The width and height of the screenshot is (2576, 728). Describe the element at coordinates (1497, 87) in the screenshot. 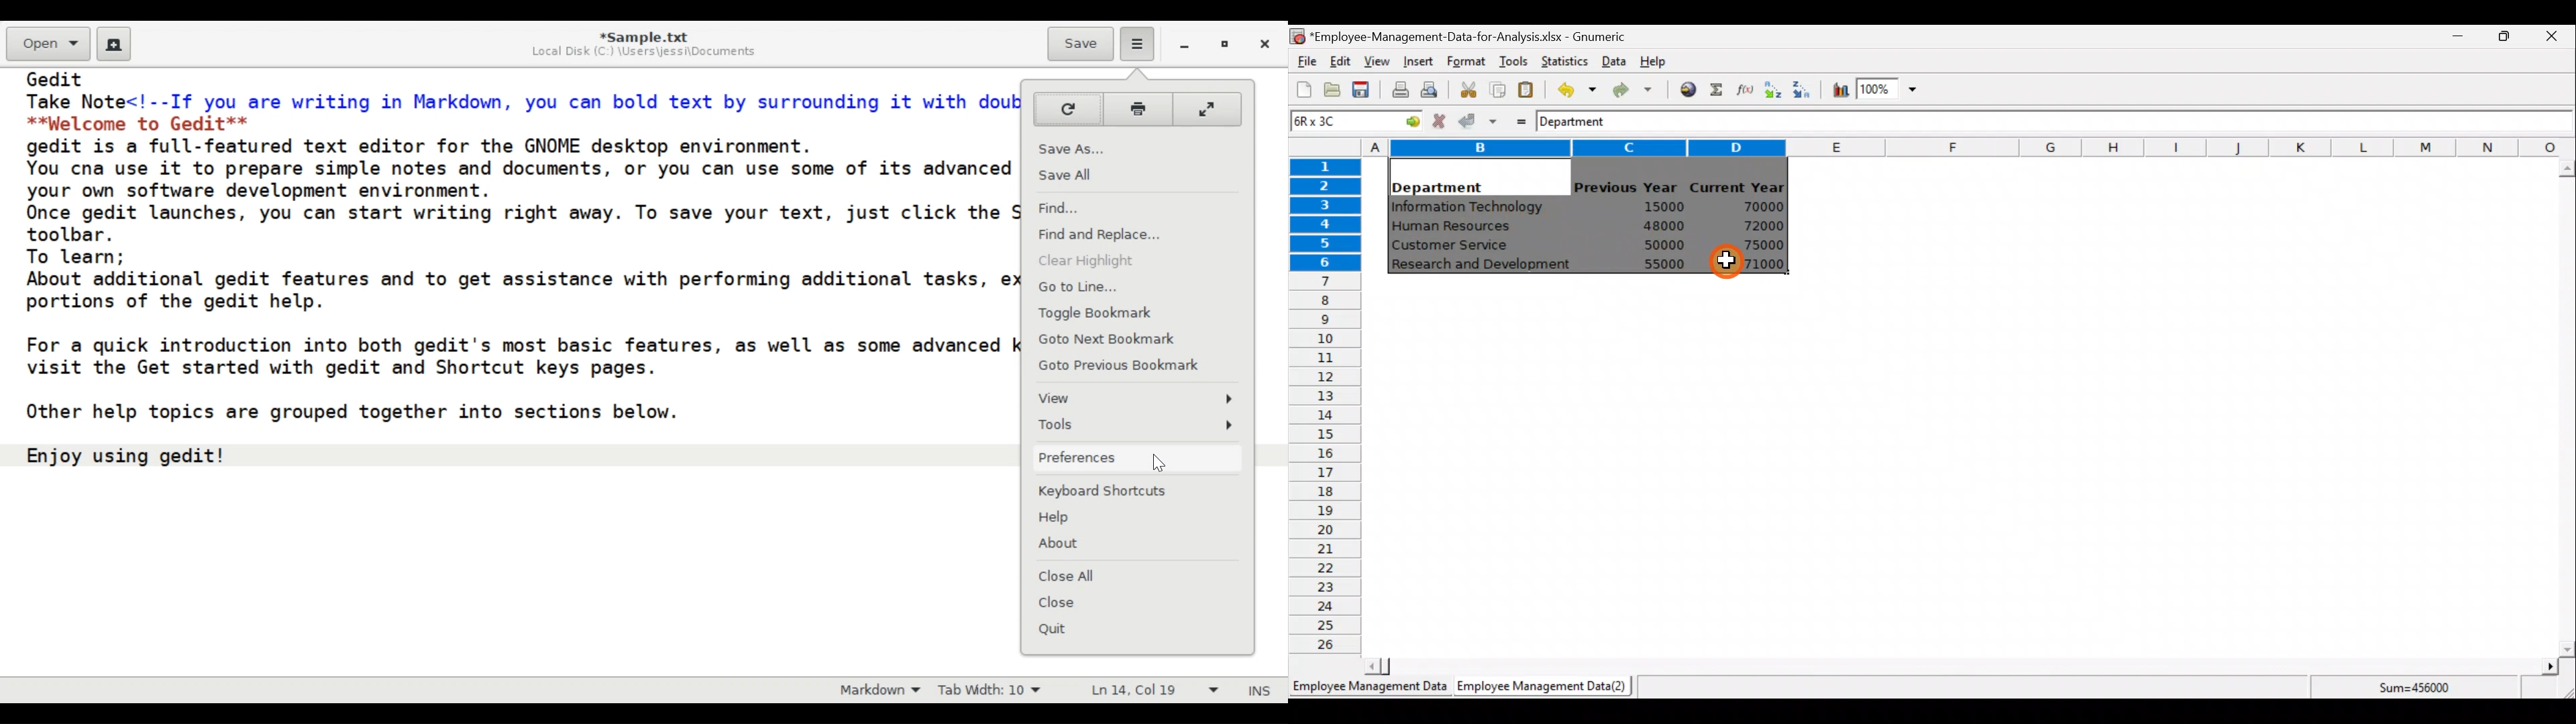

I see `Copy the selection` at that location.